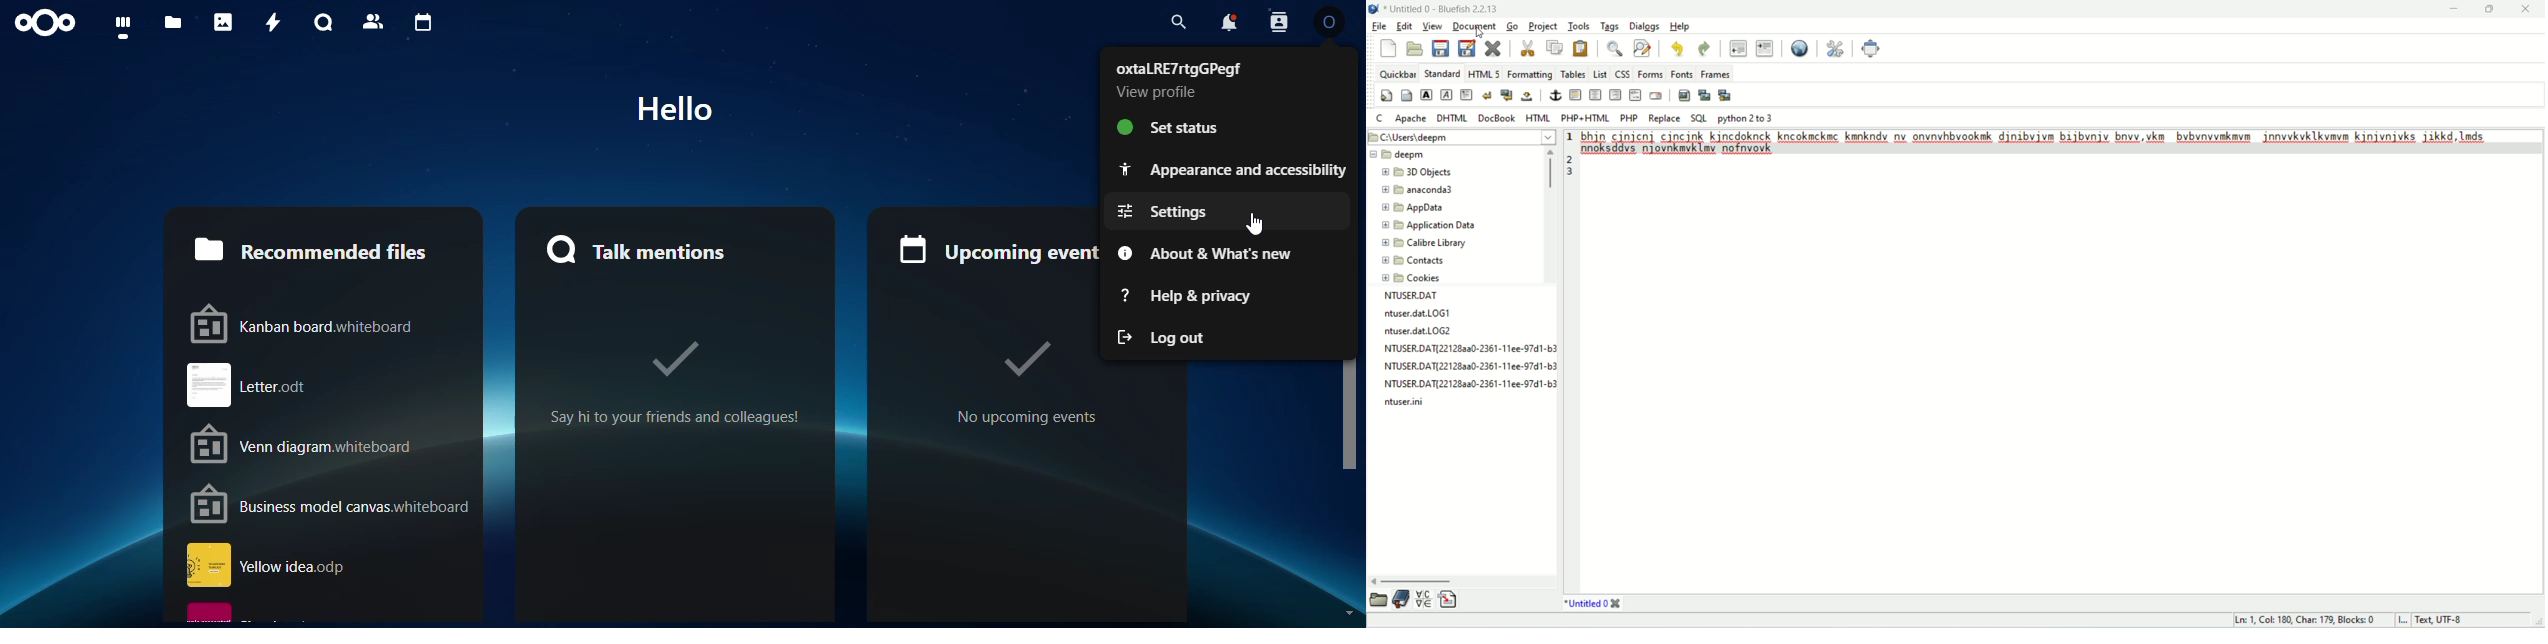 The width and height of the screenshot is (2548, 644). Describe the element at coordinates (1530, 73) in the screenshot. I see `formatting` at that location.